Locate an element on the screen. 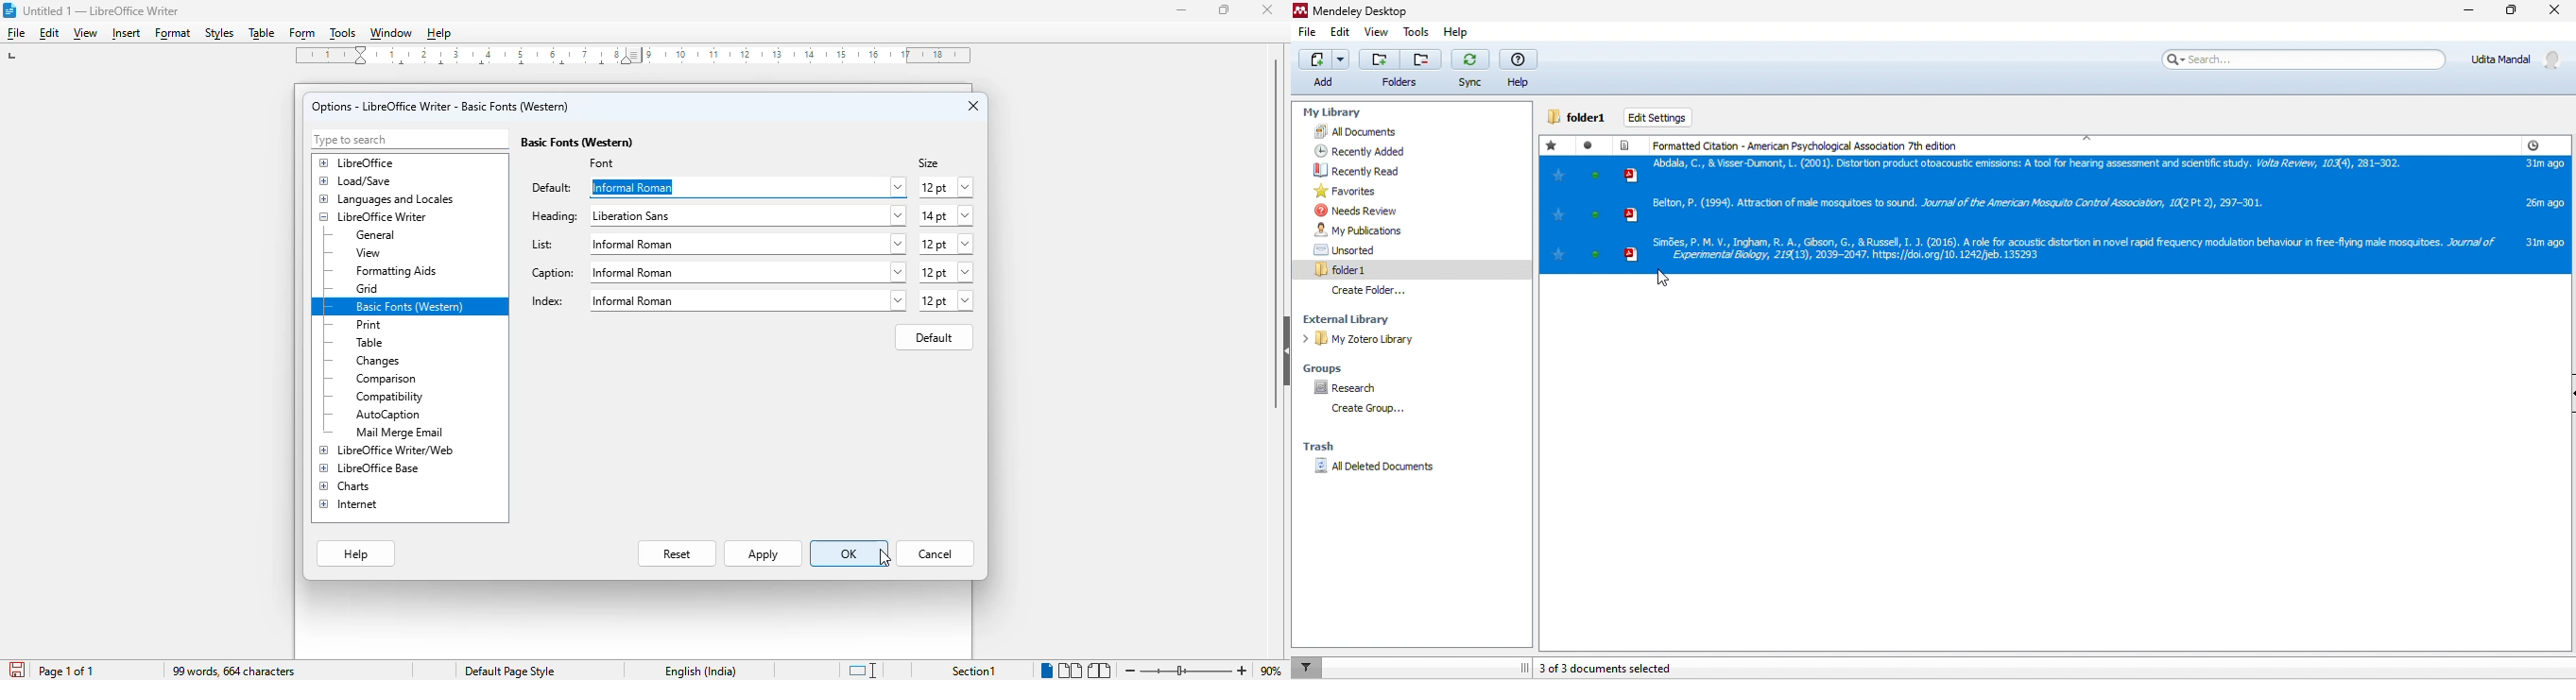  file is located at coordinates (1307, 32).